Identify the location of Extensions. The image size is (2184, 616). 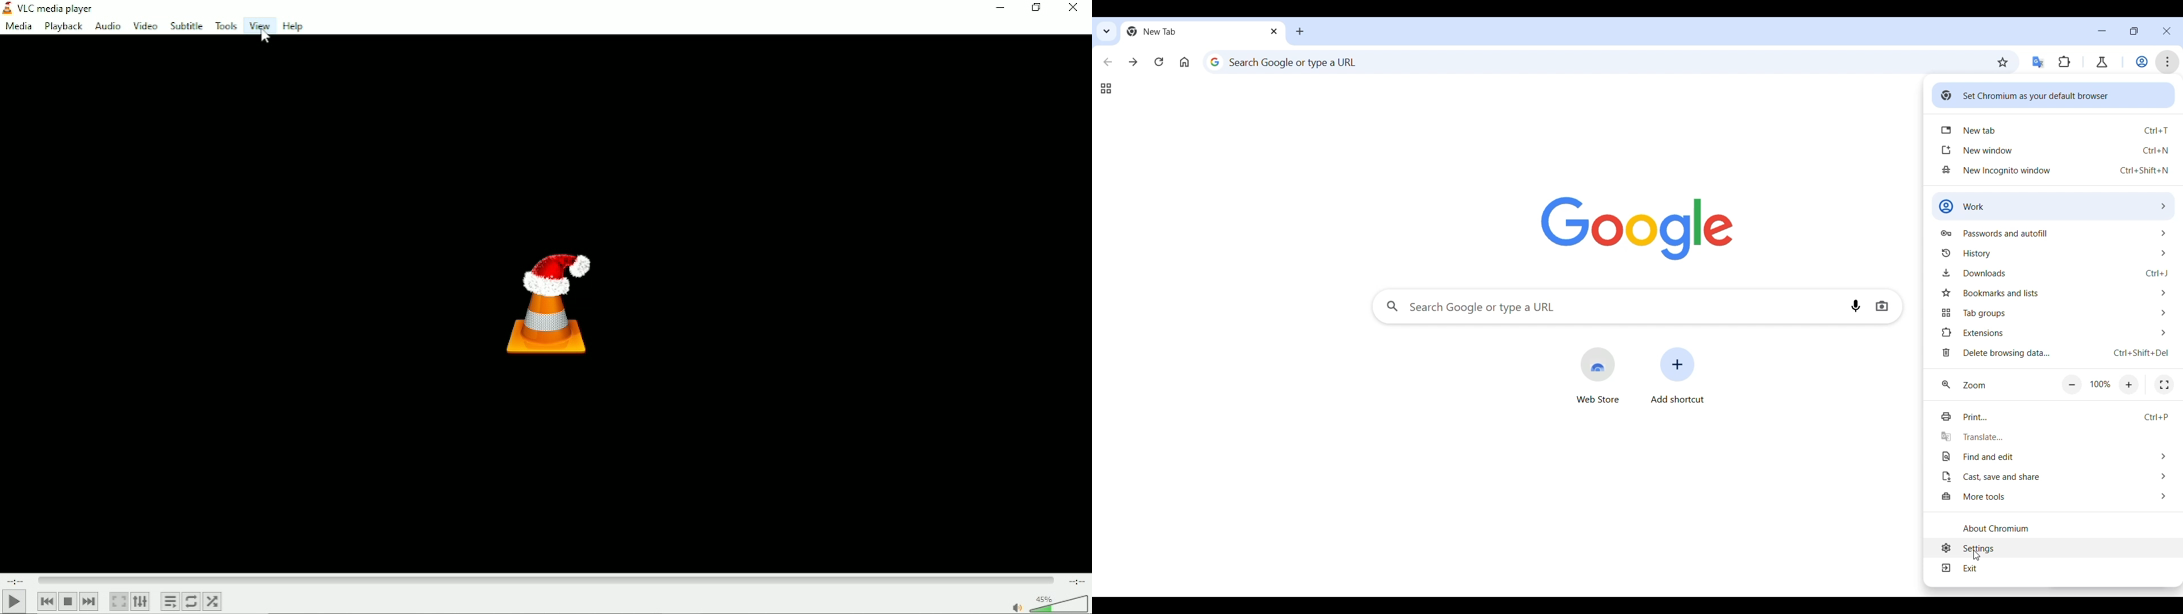
(2065, 61).